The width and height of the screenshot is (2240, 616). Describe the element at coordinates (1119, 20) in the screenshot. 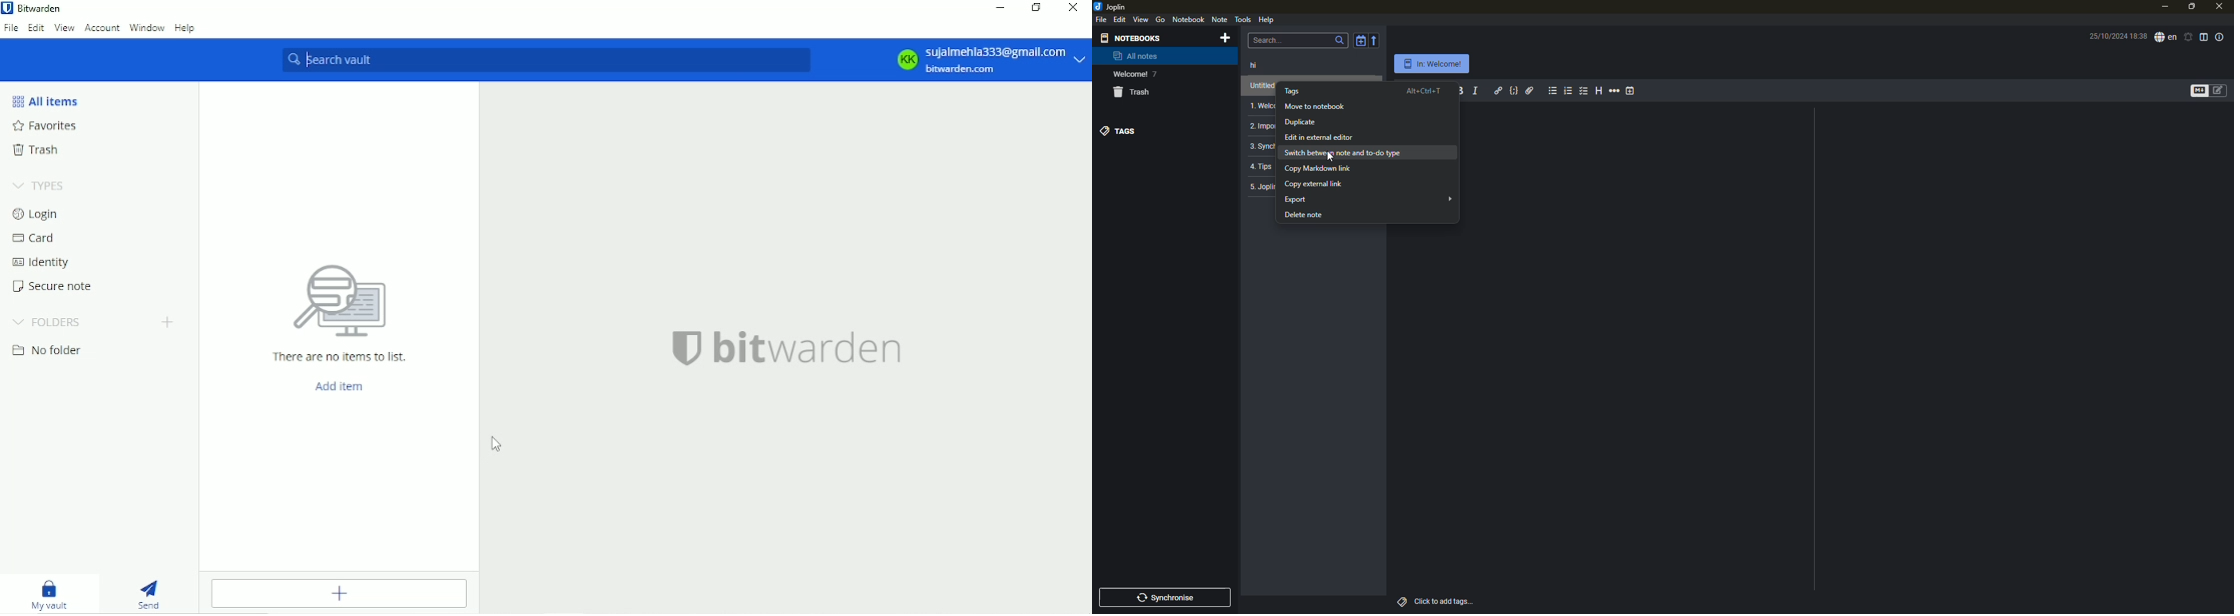

I see `edit` at that location.